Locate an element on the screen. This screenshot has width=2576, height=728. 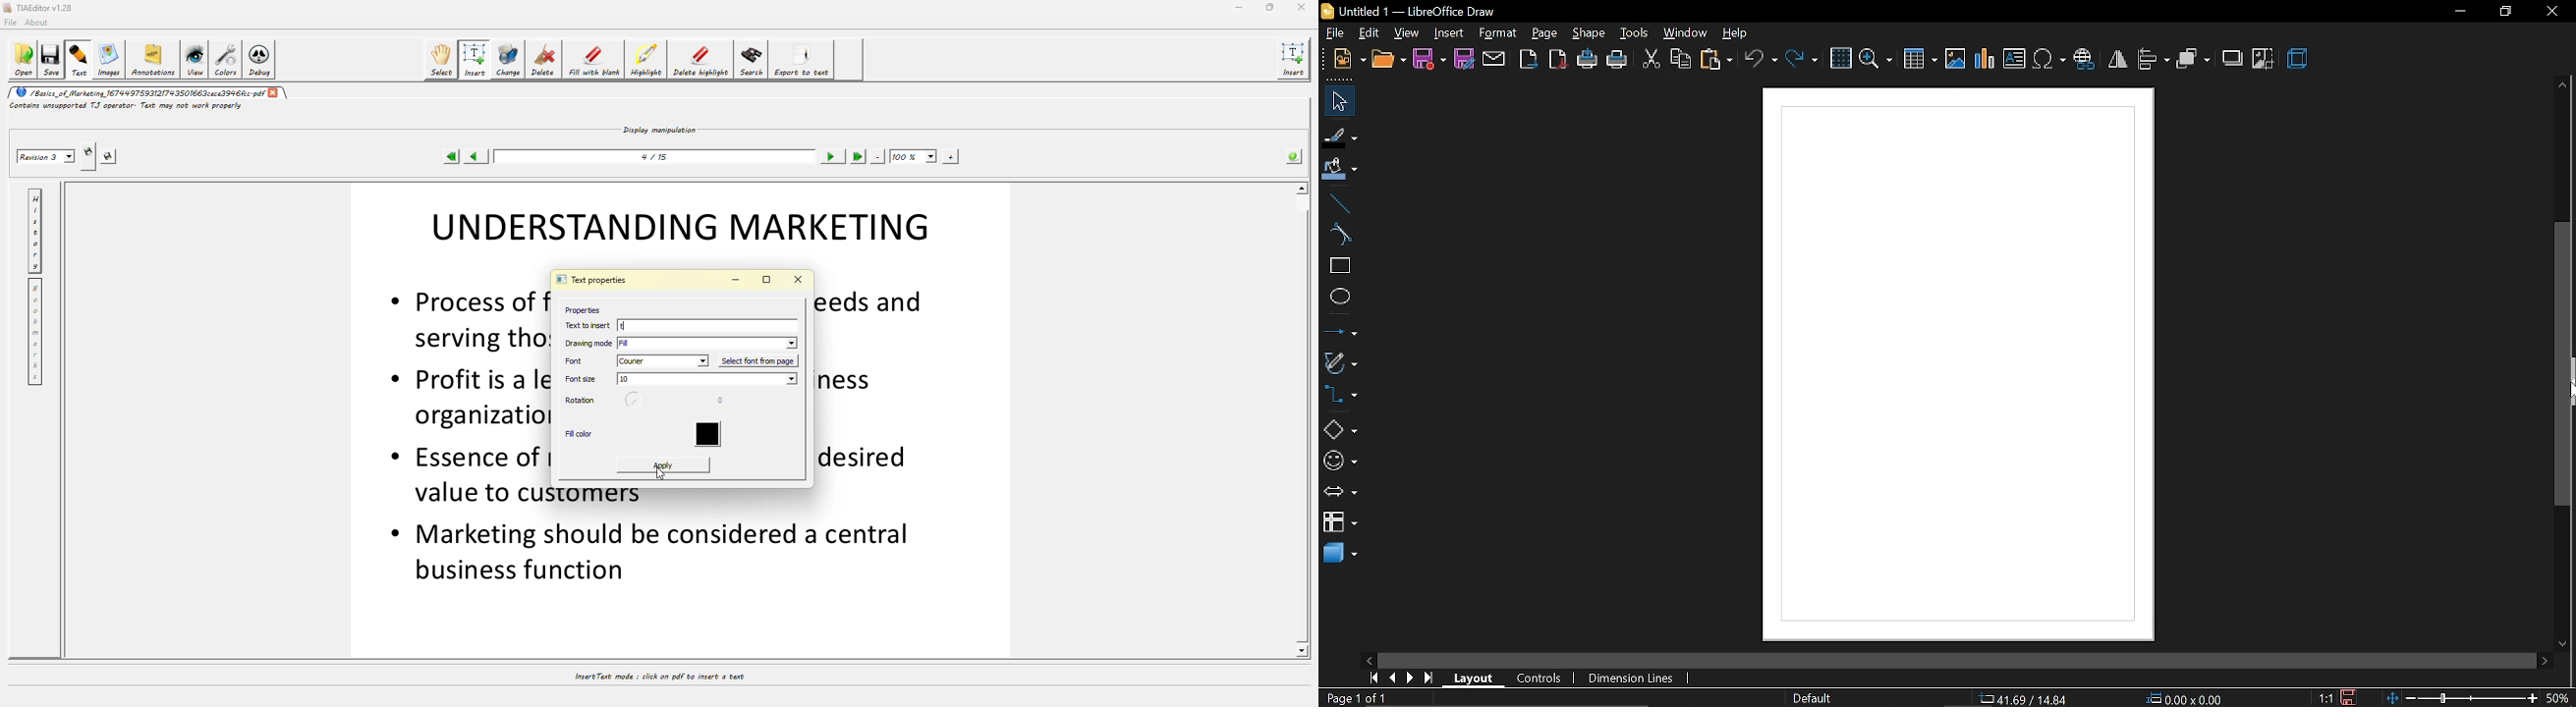
window is located at coordinates (1686, 33).